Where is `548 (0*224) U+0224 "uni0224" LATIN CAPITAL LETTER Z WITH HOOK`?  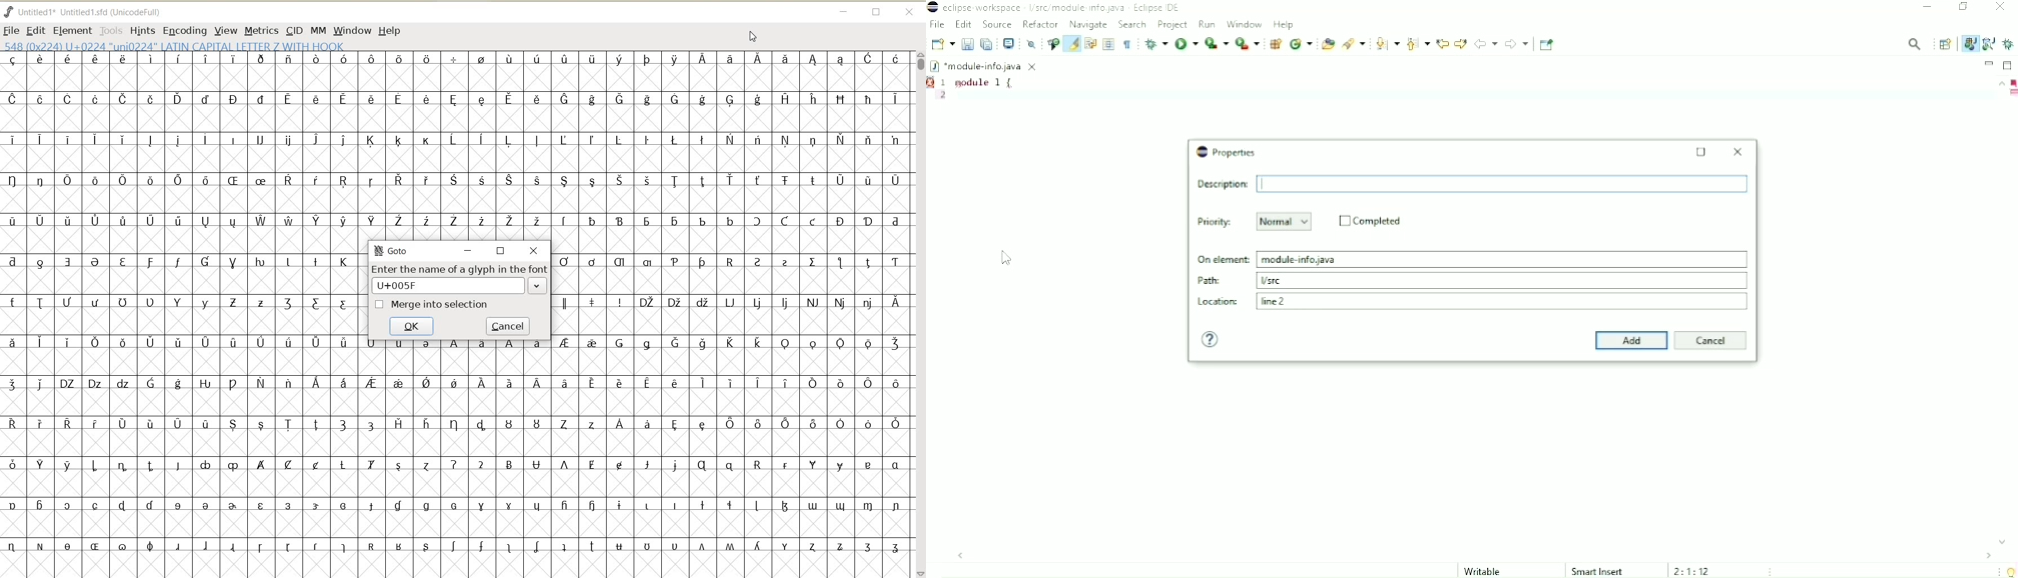
548 (0*224) U+0224 "uni0224" LATIN CAPITAL LETTER Z WITH HOOK is located at coordinates (176, 46).